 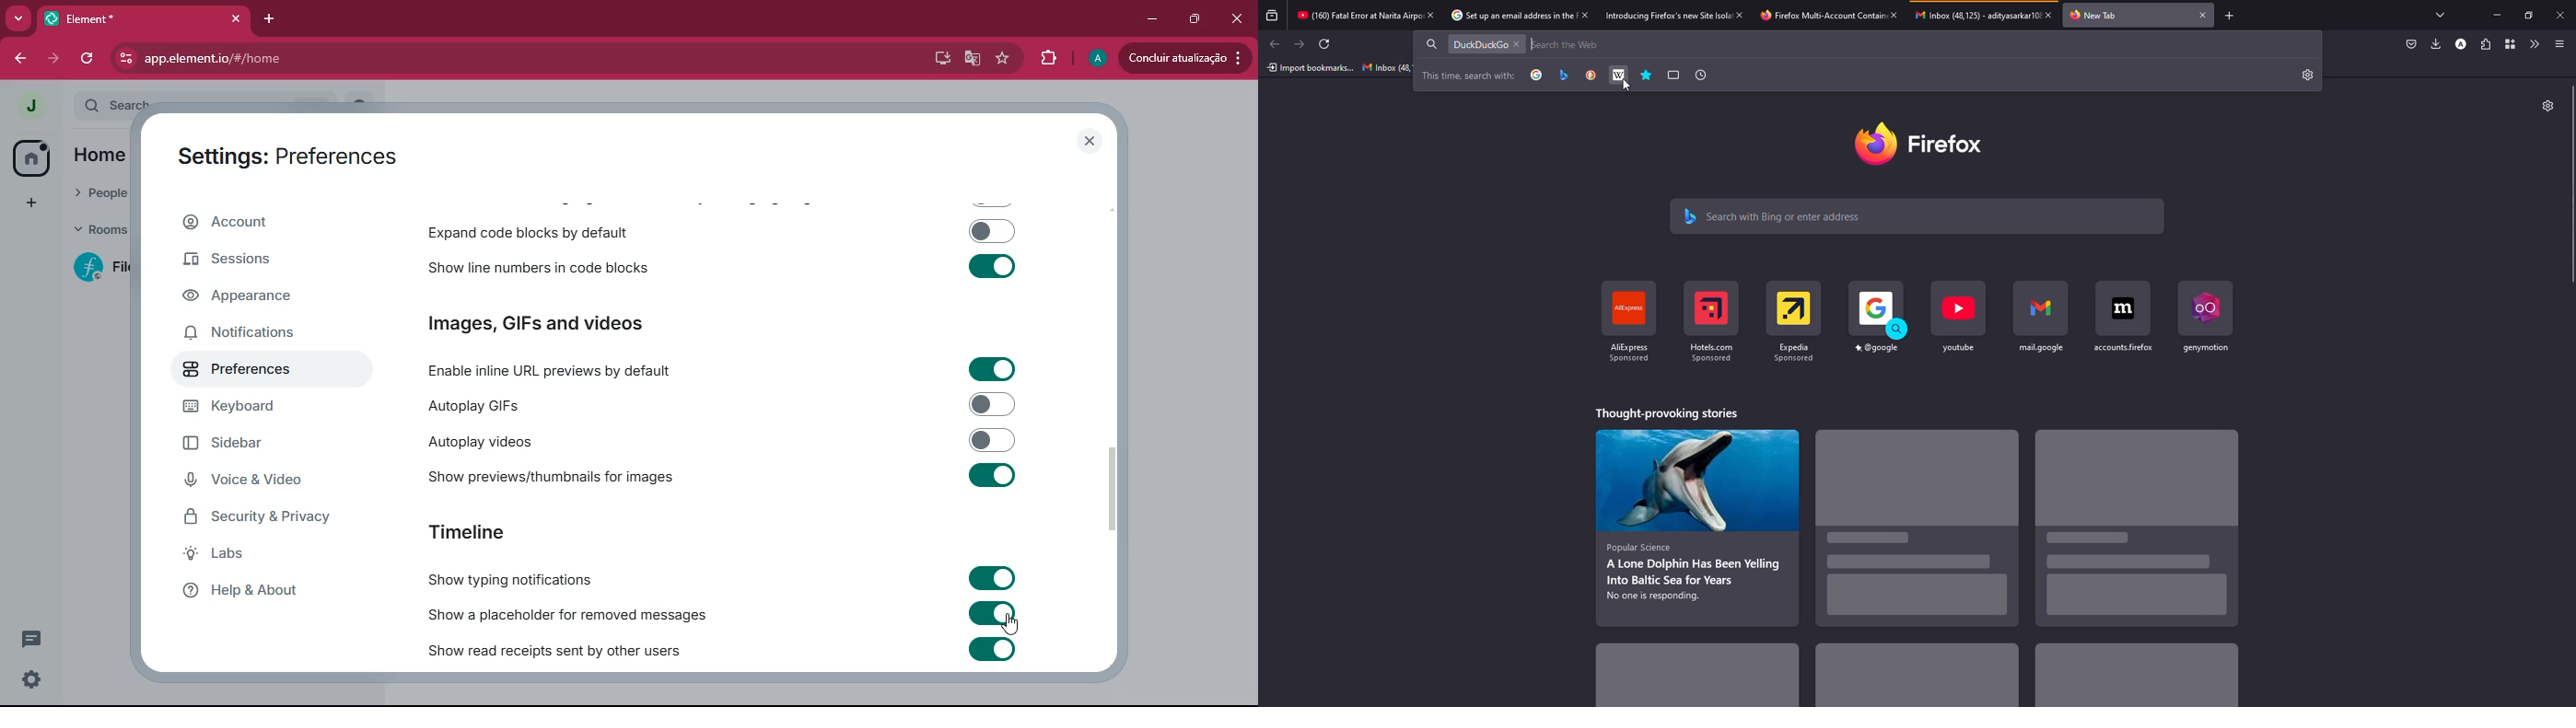 What do you see at coordinates (1700, 75) in the screenshot?
I see `history` at bounding box center [1700, 75].